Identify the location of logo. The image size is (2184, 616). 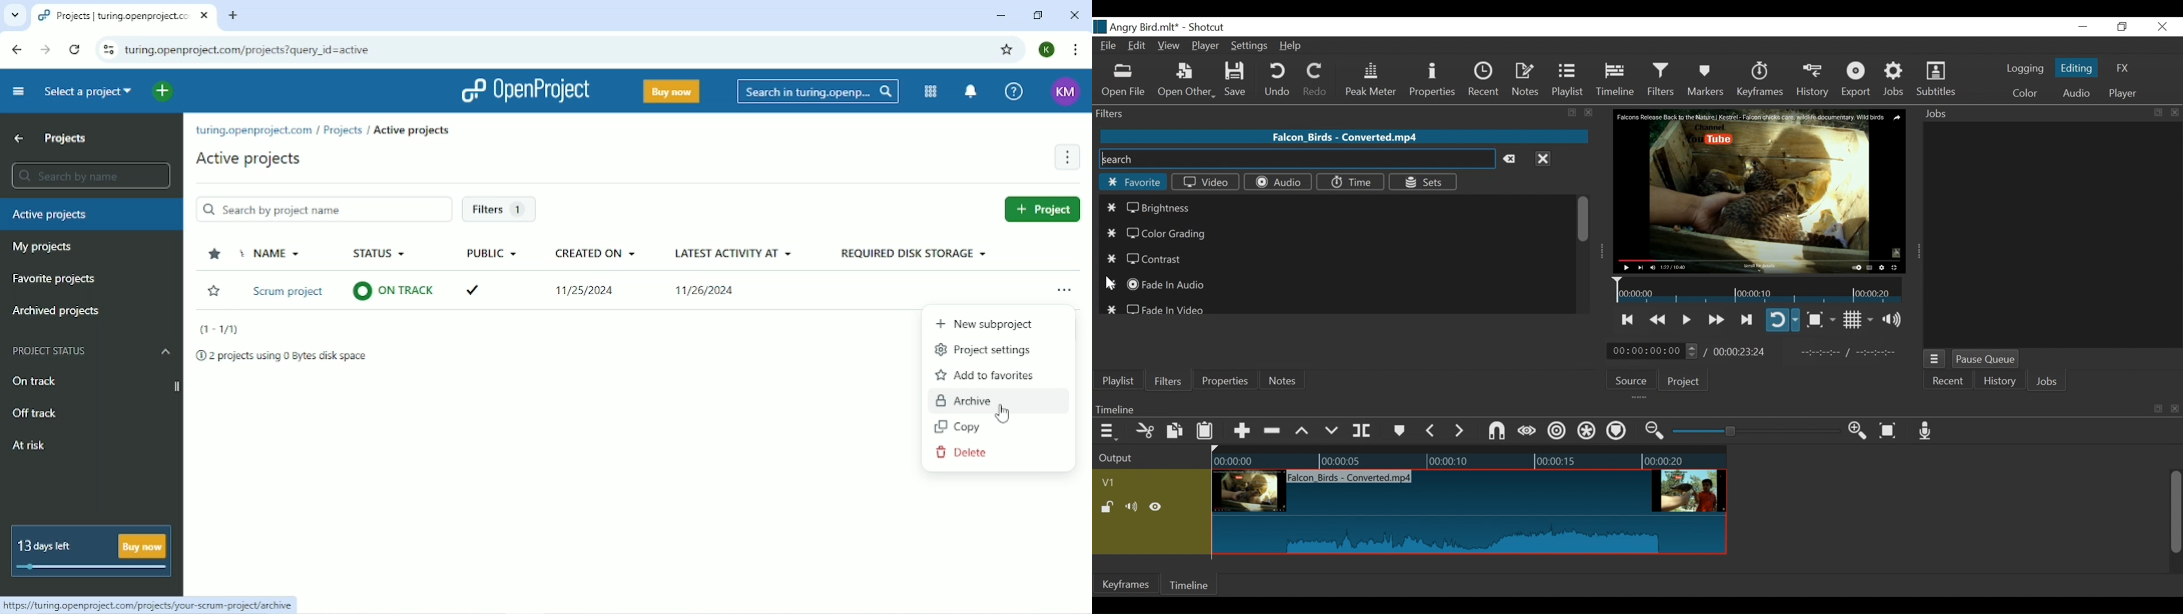
(1100, 27).